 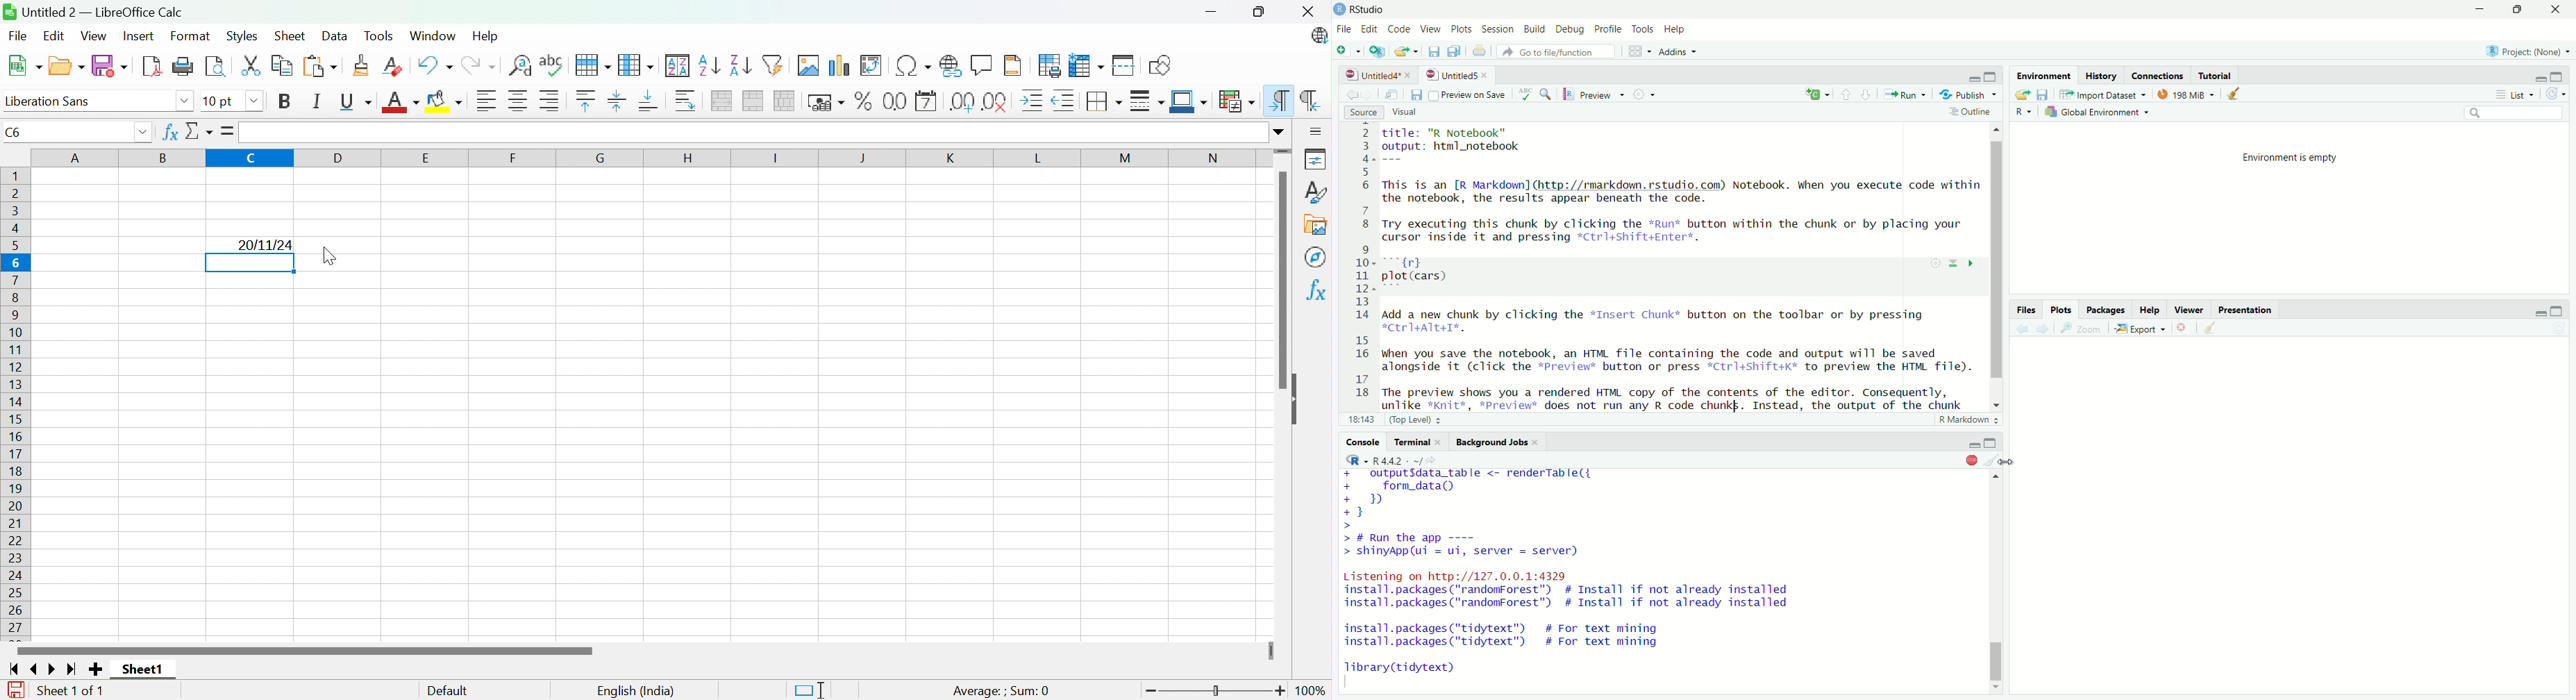 What do you see at coordinates (2557, 94) in the screenshot?
I see `refresh options` at bounding box center [2557, 94].